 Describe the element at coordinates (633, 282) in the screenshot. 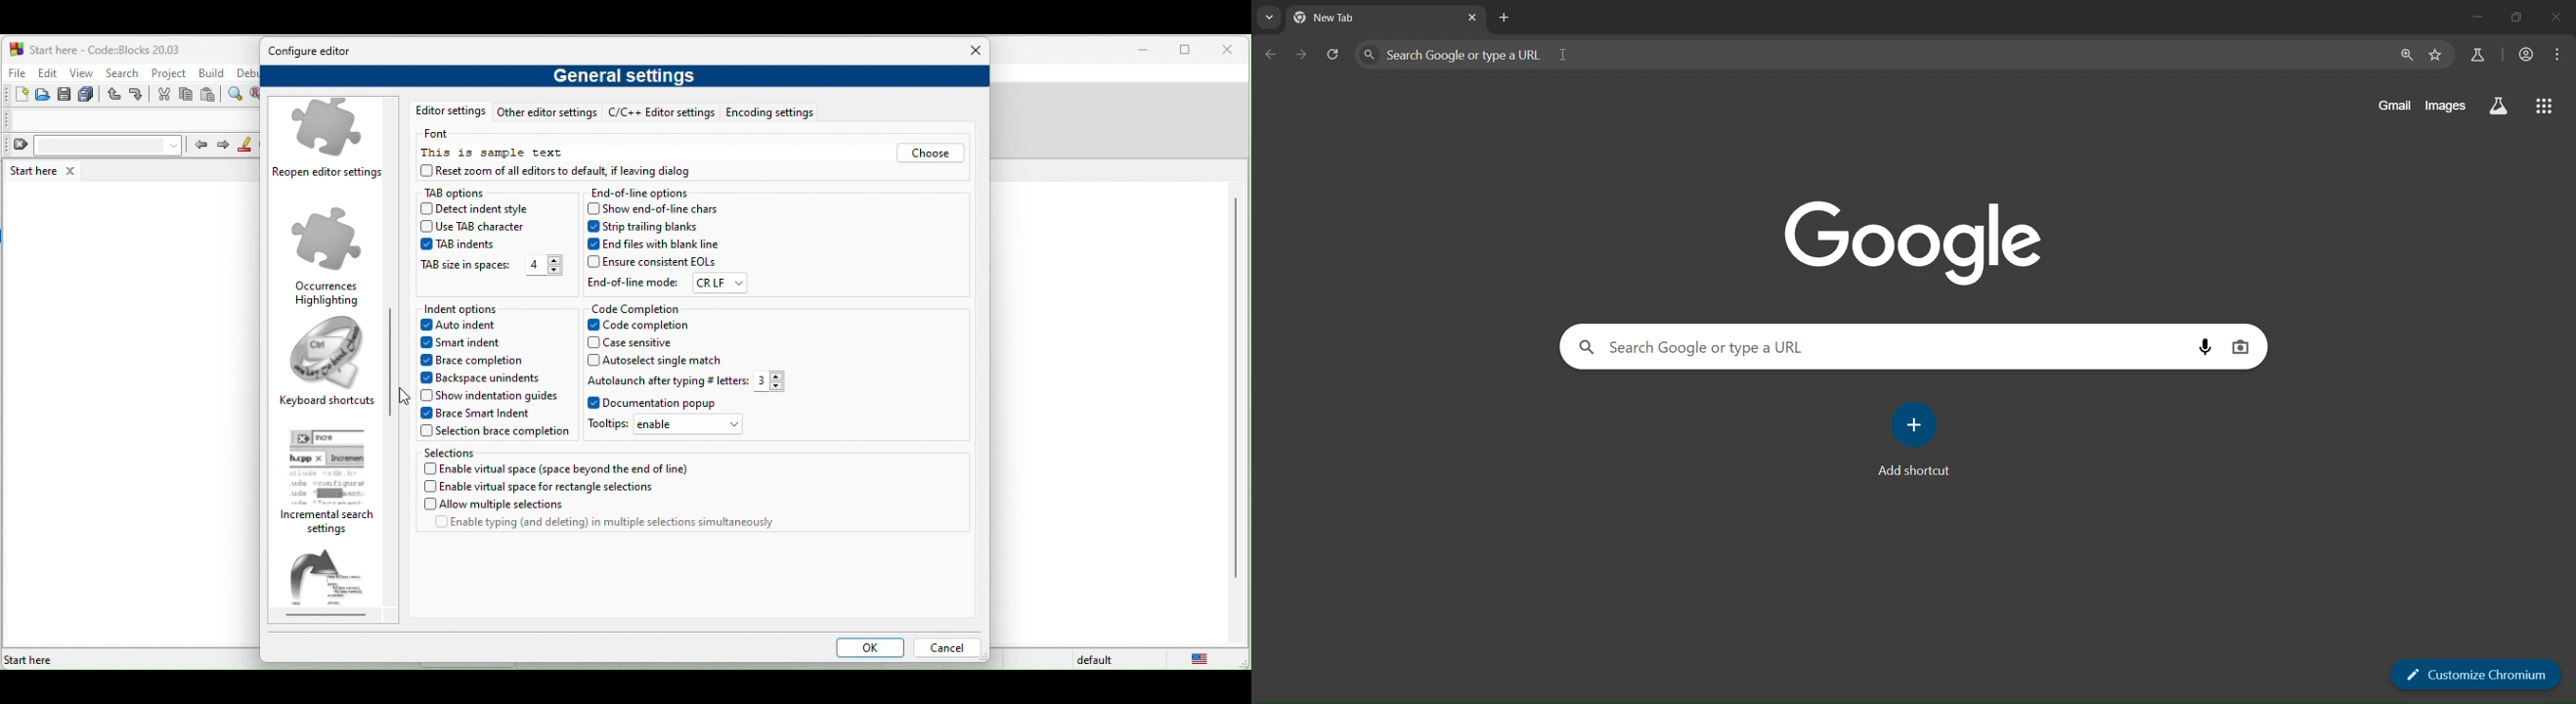

I see `end of line mode` at that location.